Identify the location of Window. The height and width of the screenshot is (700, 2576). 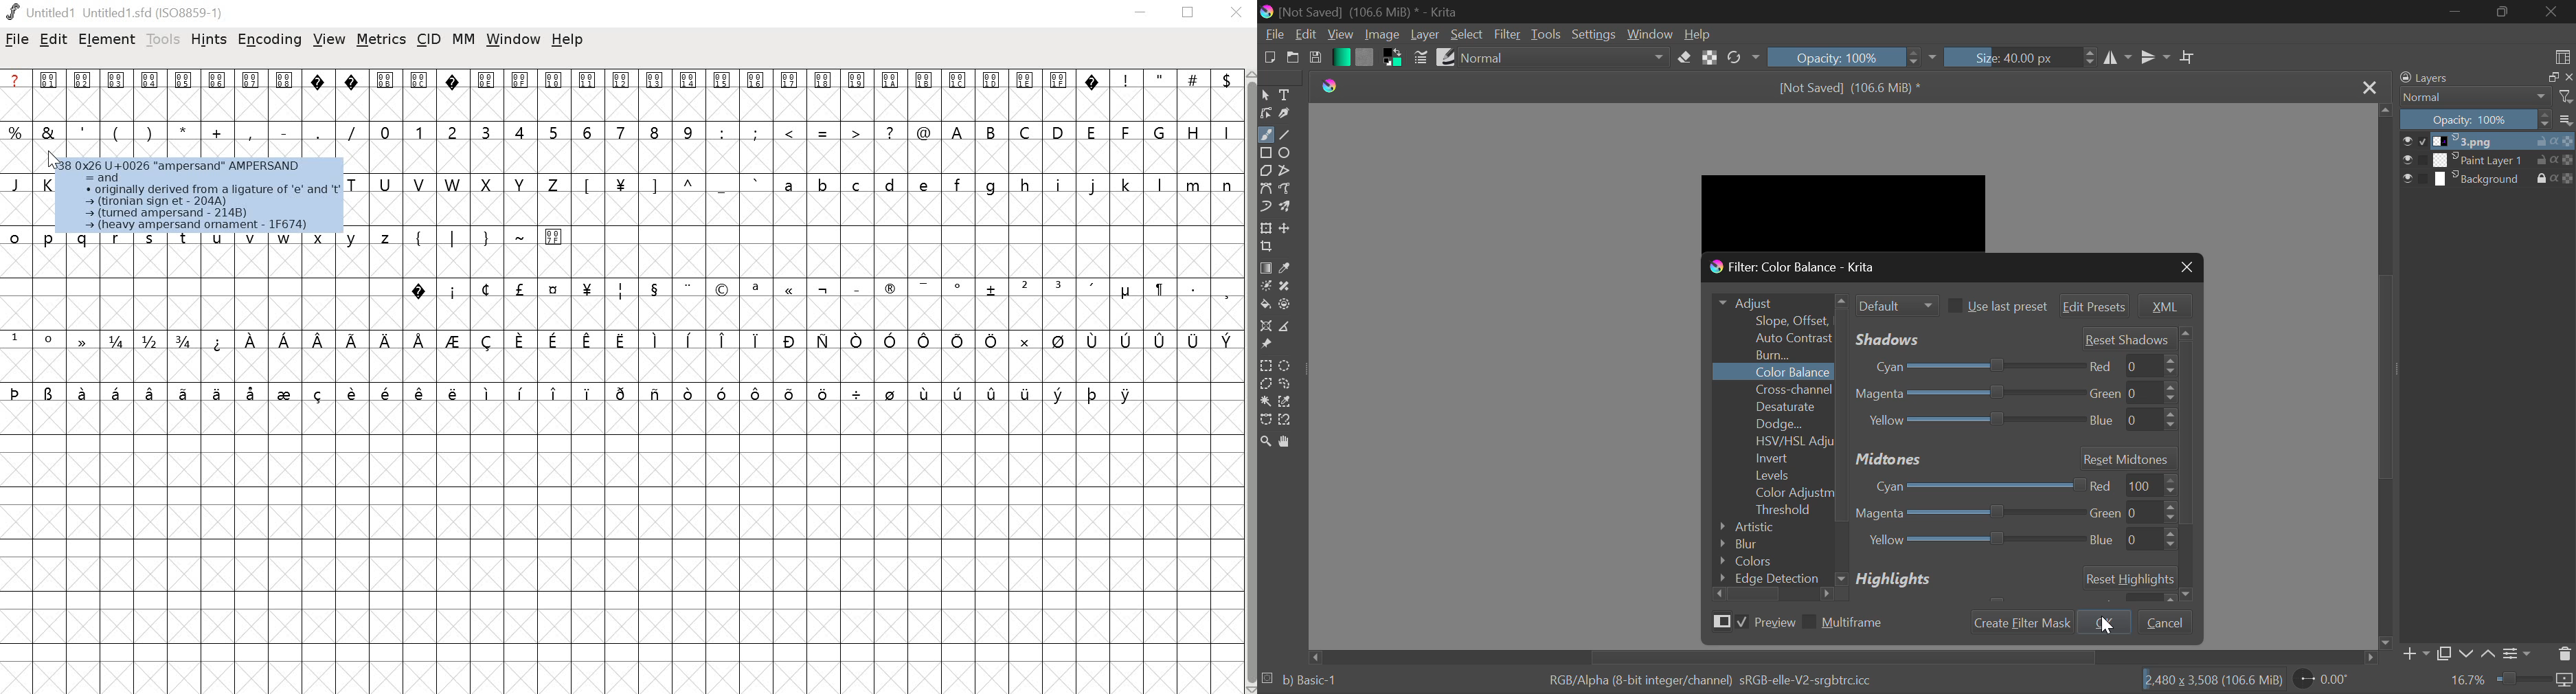
(1650, 34).